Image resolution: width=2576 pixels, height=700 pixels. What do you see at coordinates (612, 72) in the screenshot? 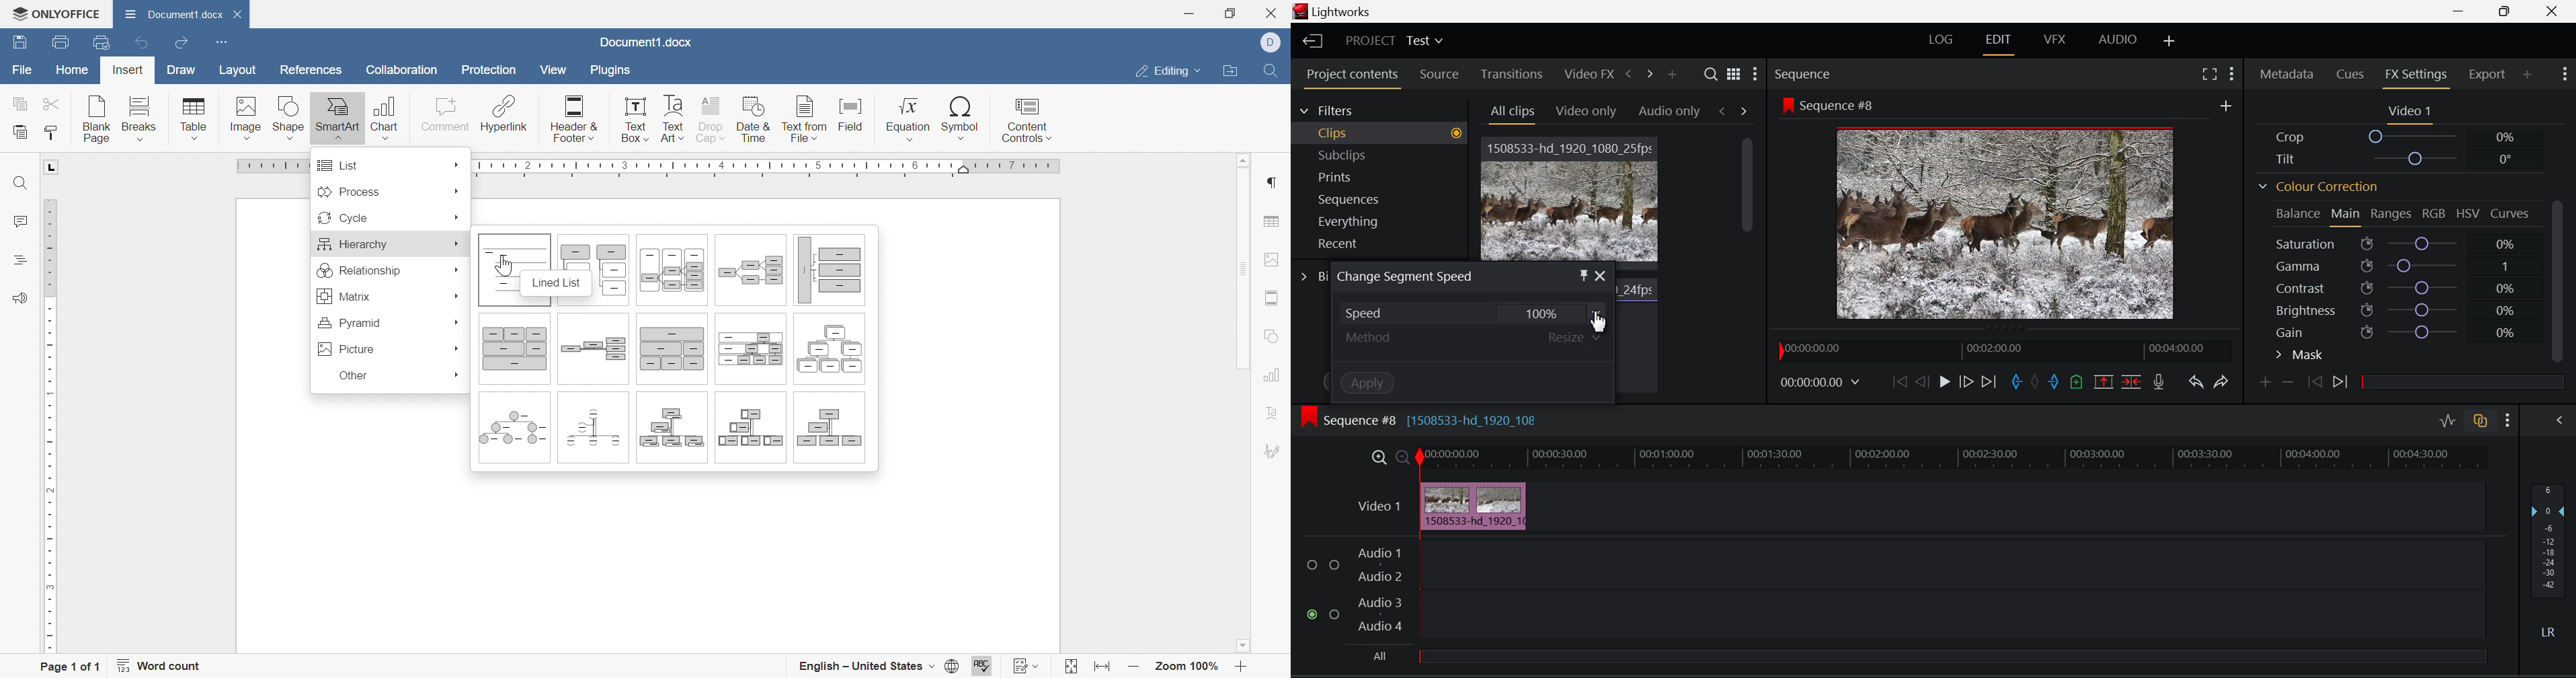
I see `Plugins` at bounding box center [612, 72].